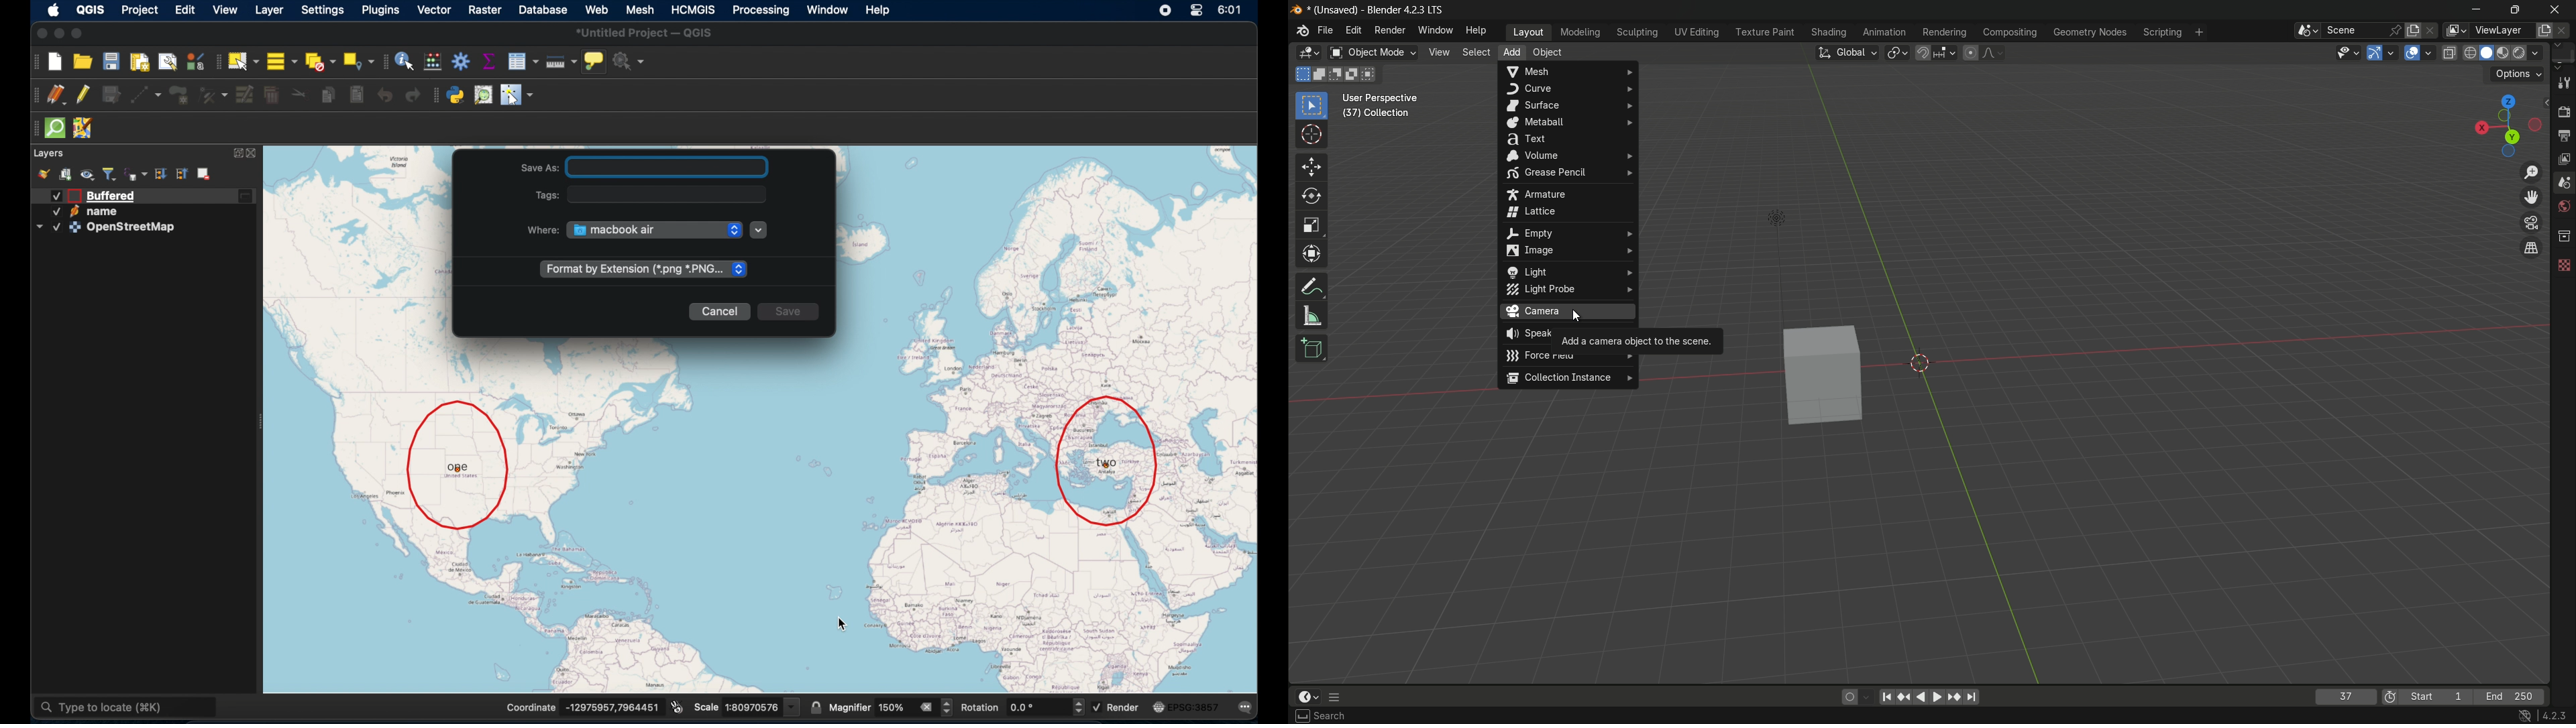  Describe the element at coordinates (1097, 707) in the screenshot. I see `Checked checkbox` at that location.